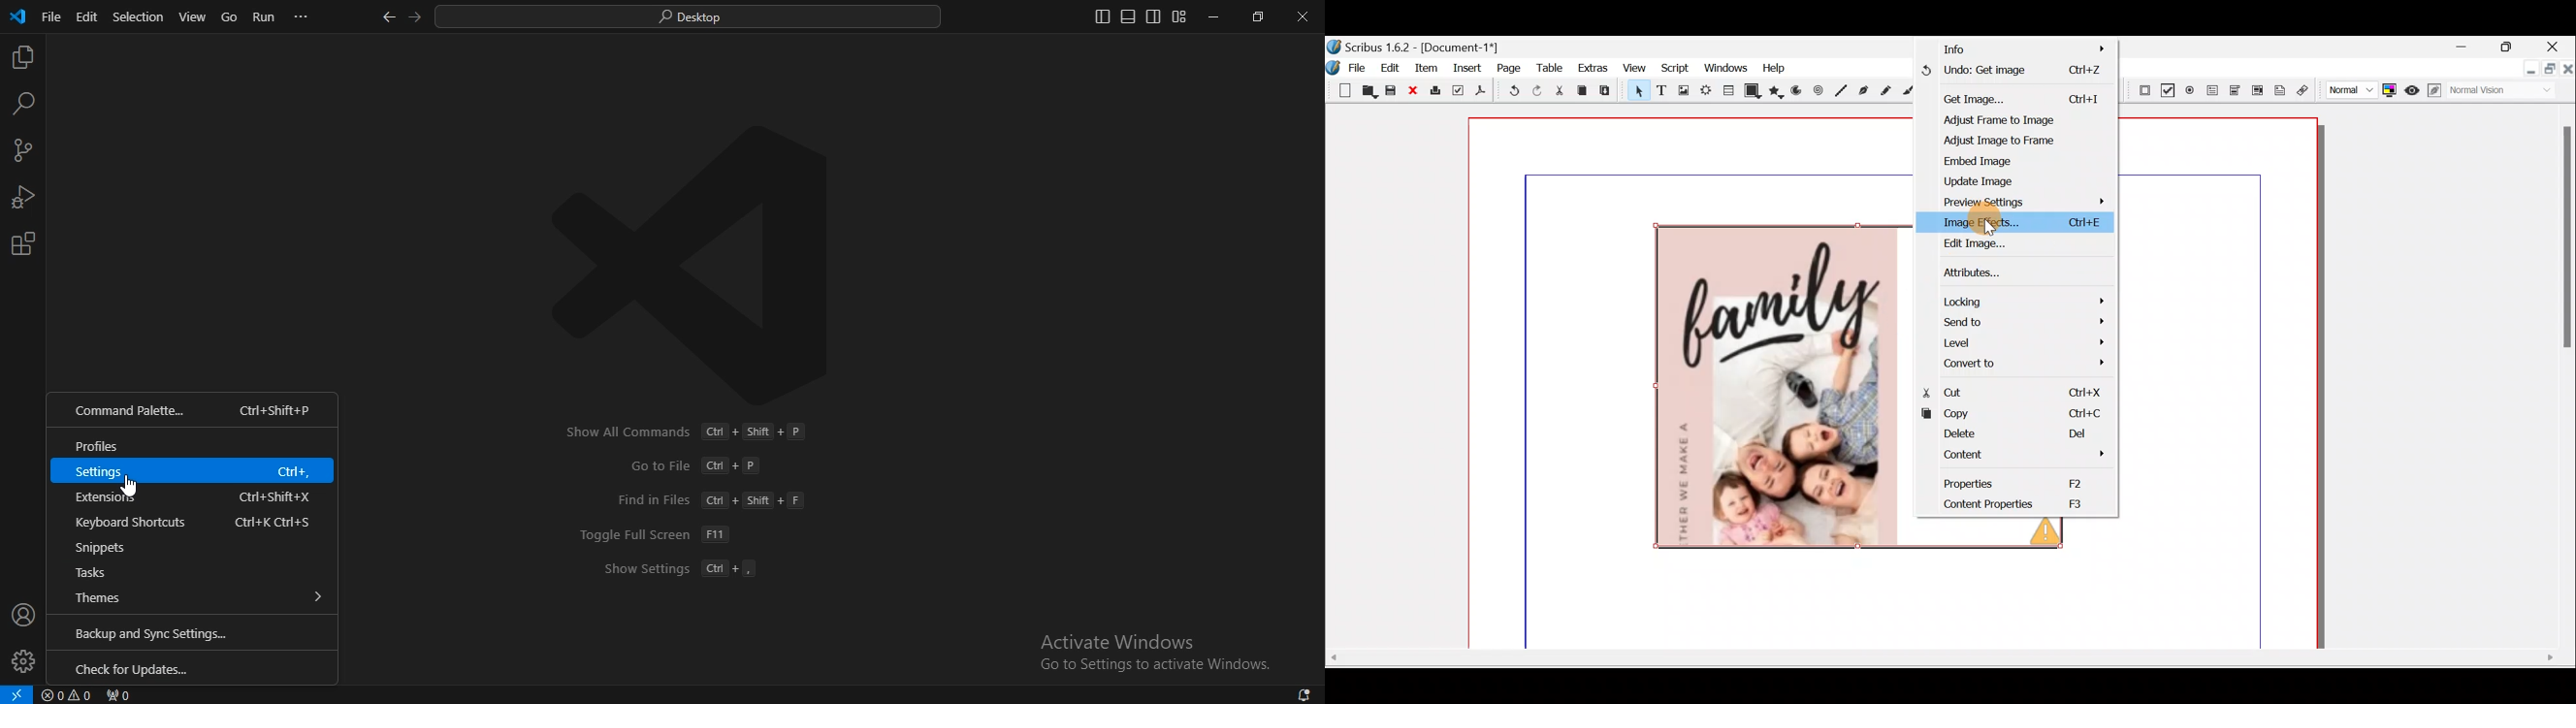 The height and width of the screenshot is (728, 2576). What do you see at coordinates (87, 16) in the screenshot?
I see `edit` at bounding box center [87, 16].